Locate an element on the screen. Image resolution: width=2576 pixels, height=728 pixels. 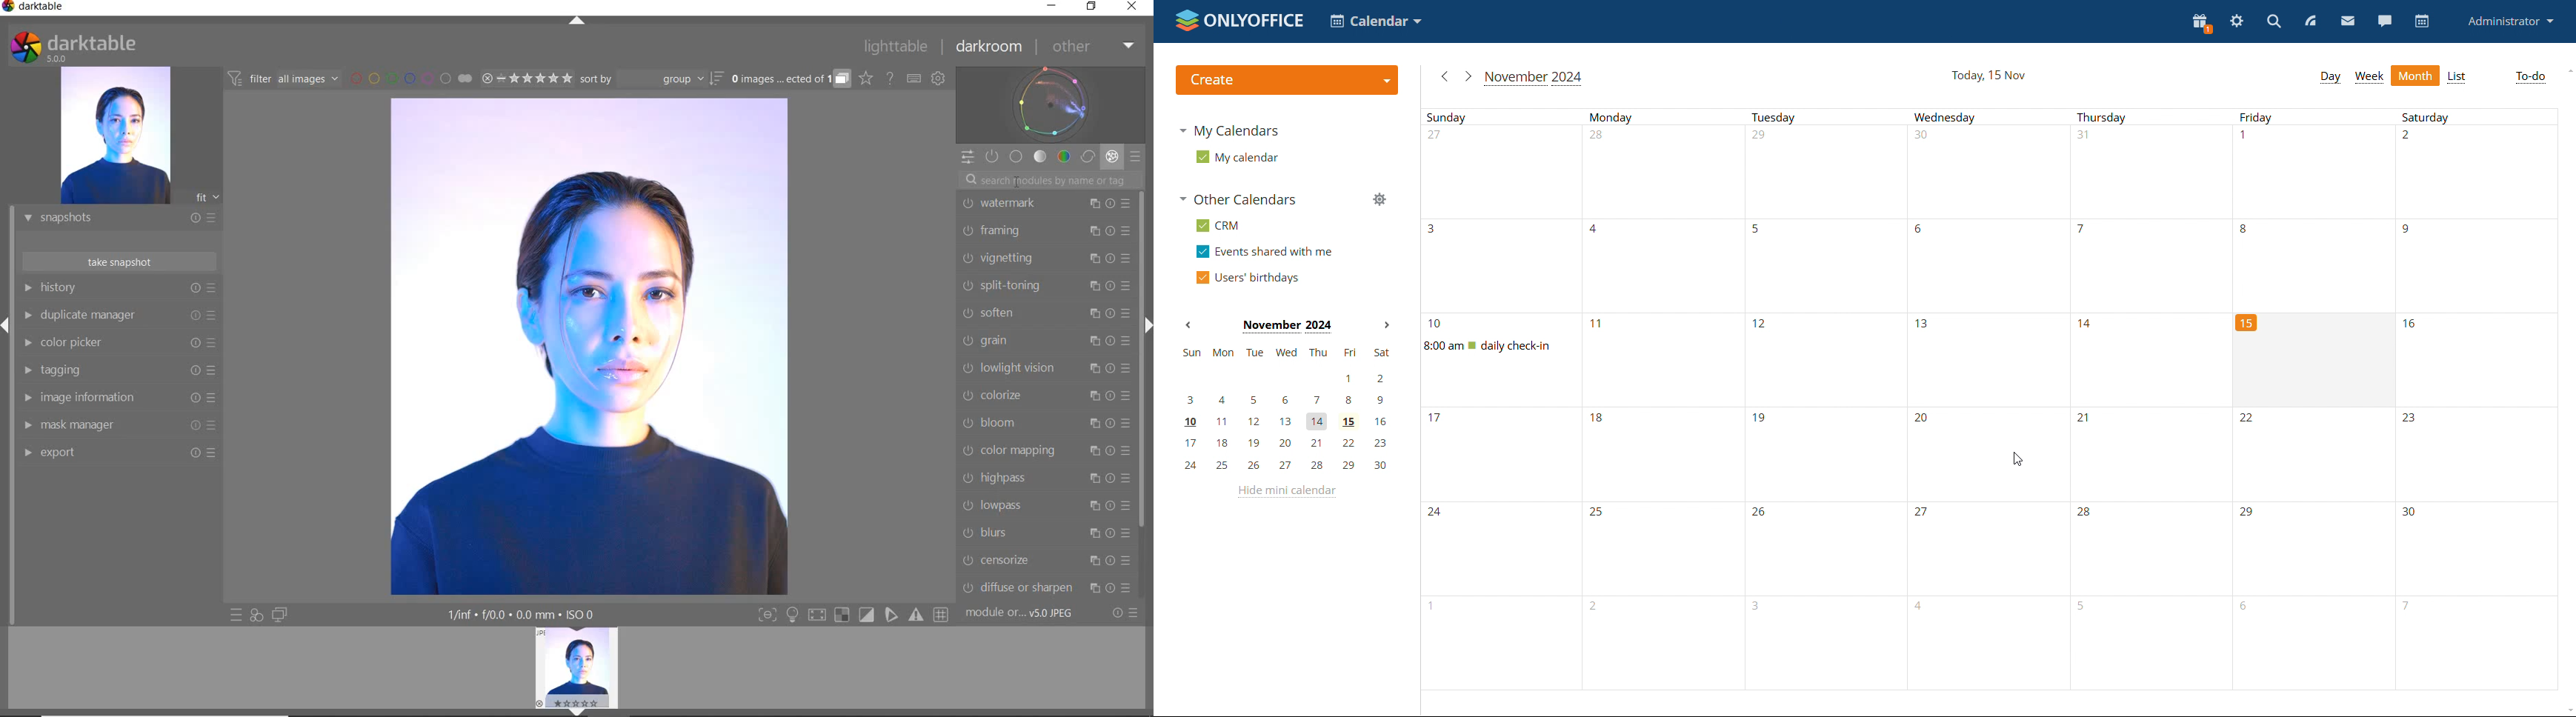
Number is located at coordinates (2086, 421).